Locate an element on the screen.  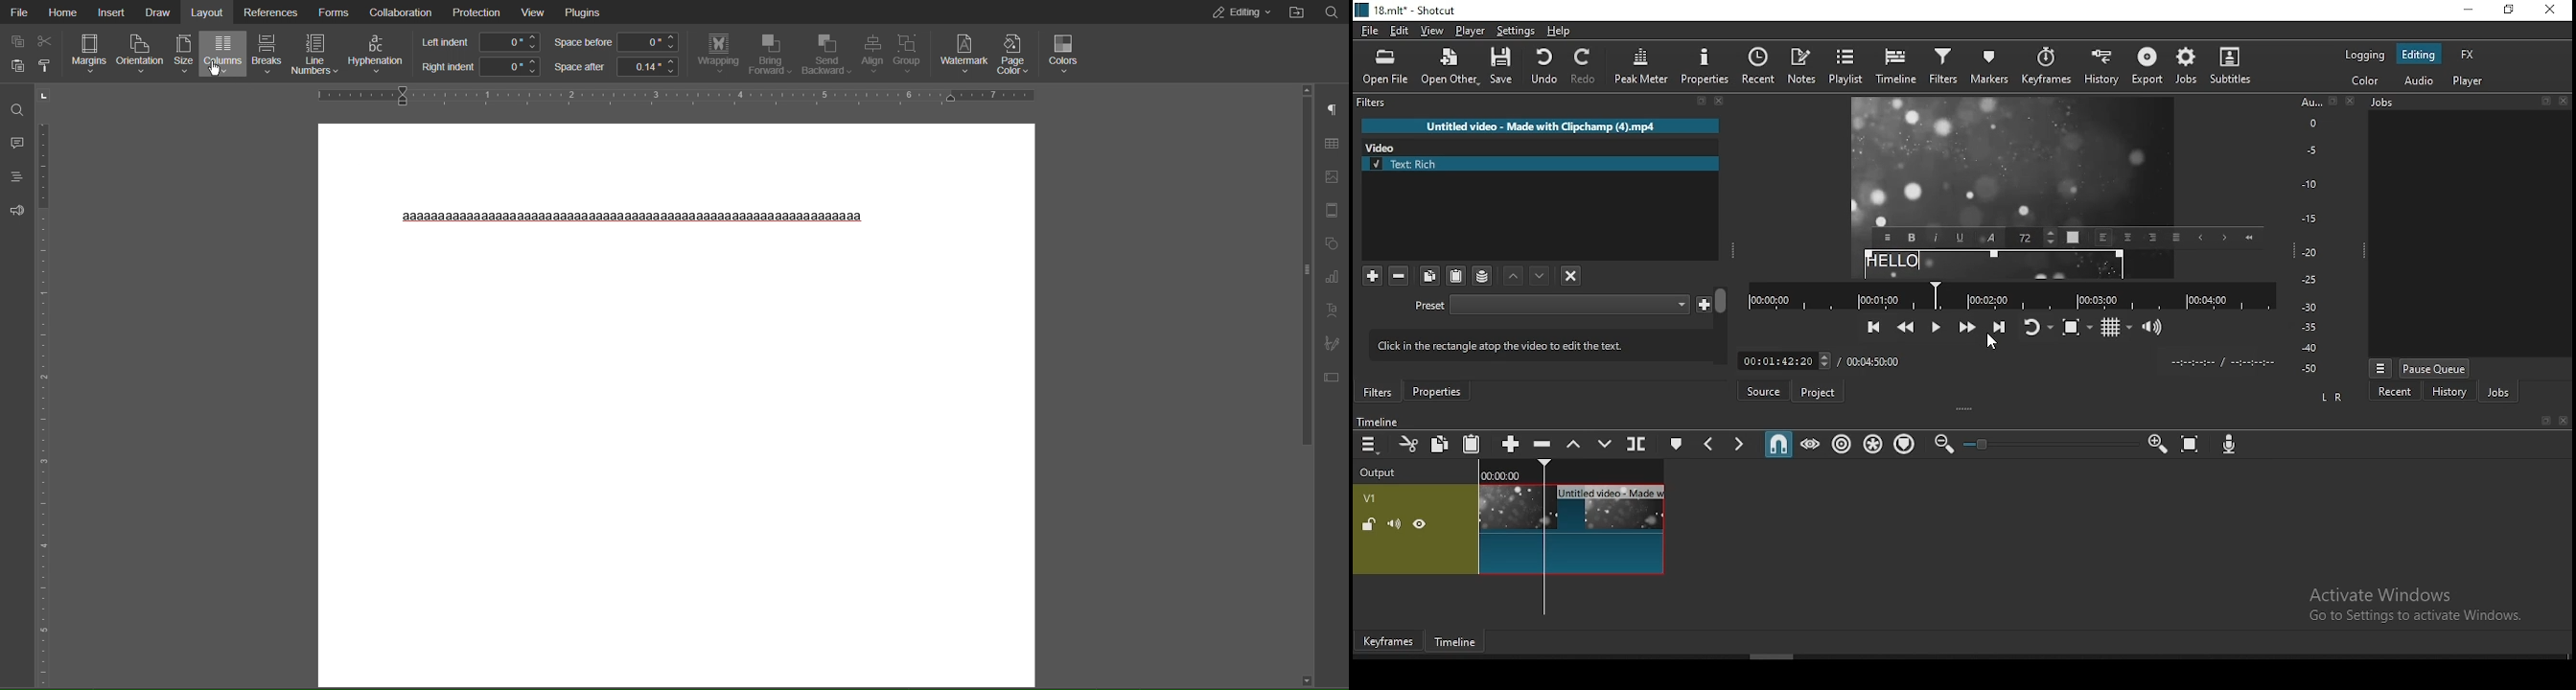
zoom timeline out is located at coordinates (1943, 444).